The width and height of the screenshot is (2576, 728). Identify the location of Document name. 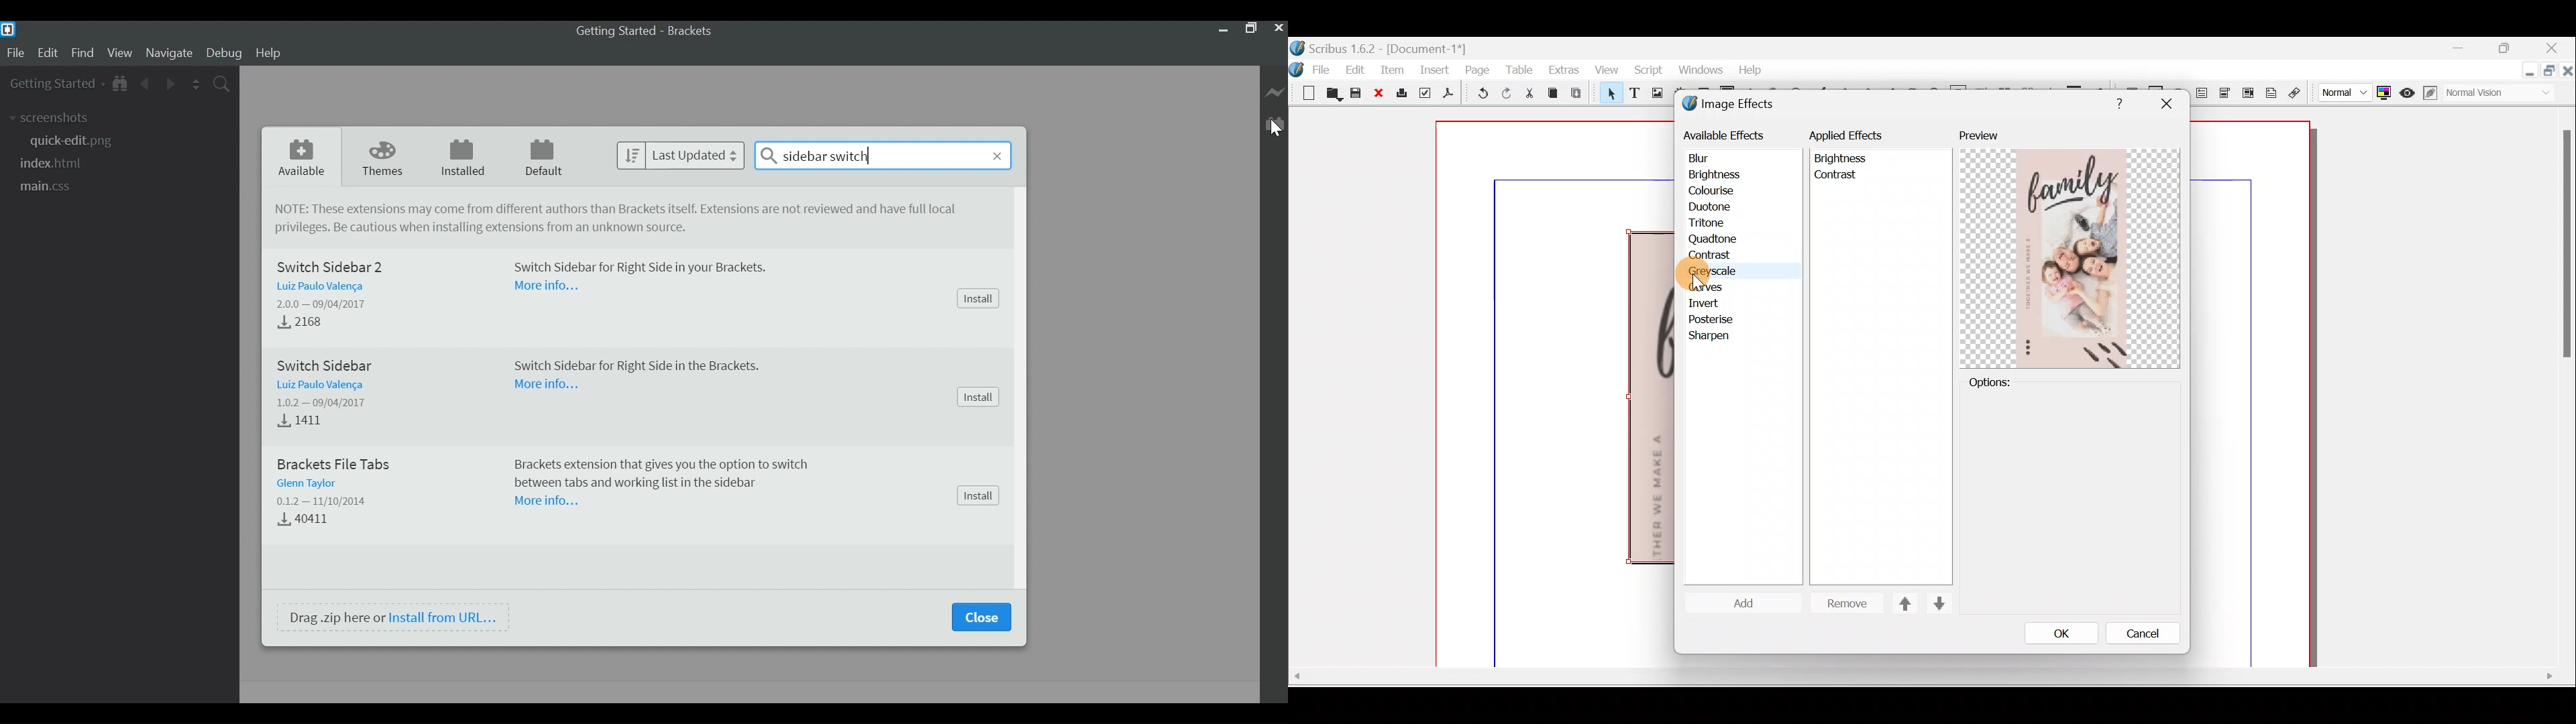
(1385, 44).